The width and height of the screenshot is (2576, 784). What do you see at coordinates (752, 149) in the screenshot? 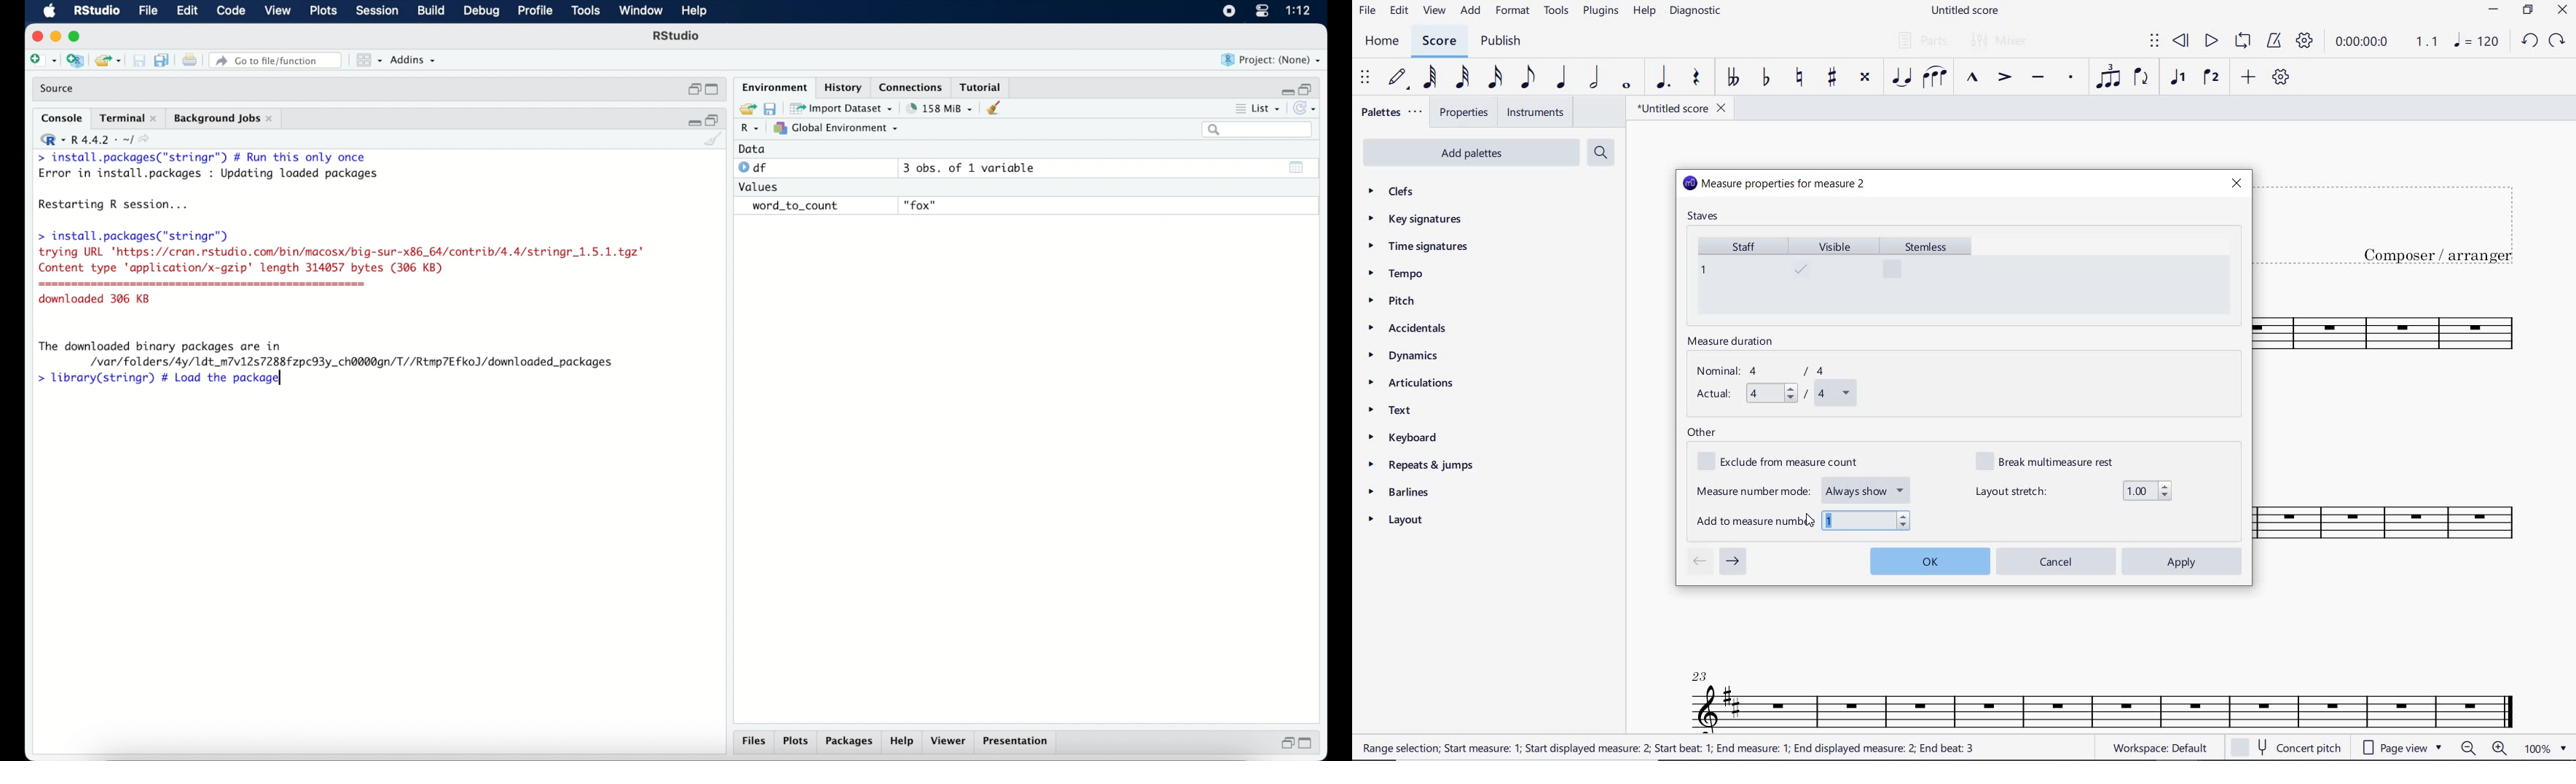
I see `data` at bounding box center [752, 149].